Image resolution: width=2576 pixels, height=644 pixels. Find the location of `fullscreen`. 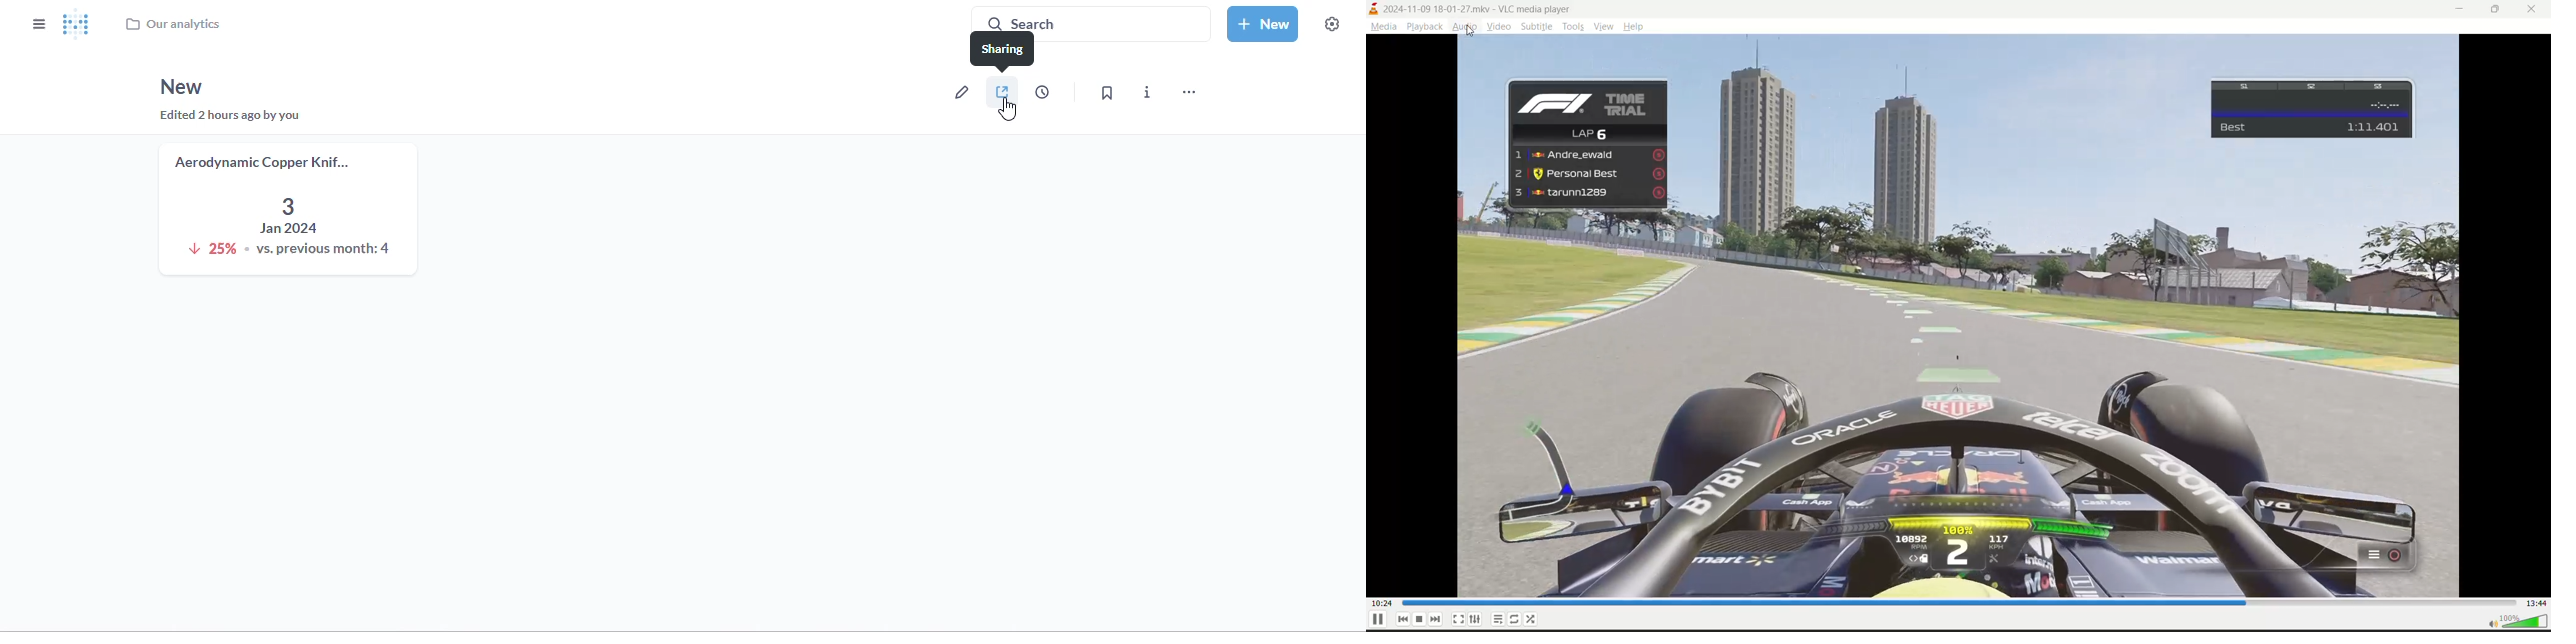

fullscreen is located at coordinates (1458, 620).